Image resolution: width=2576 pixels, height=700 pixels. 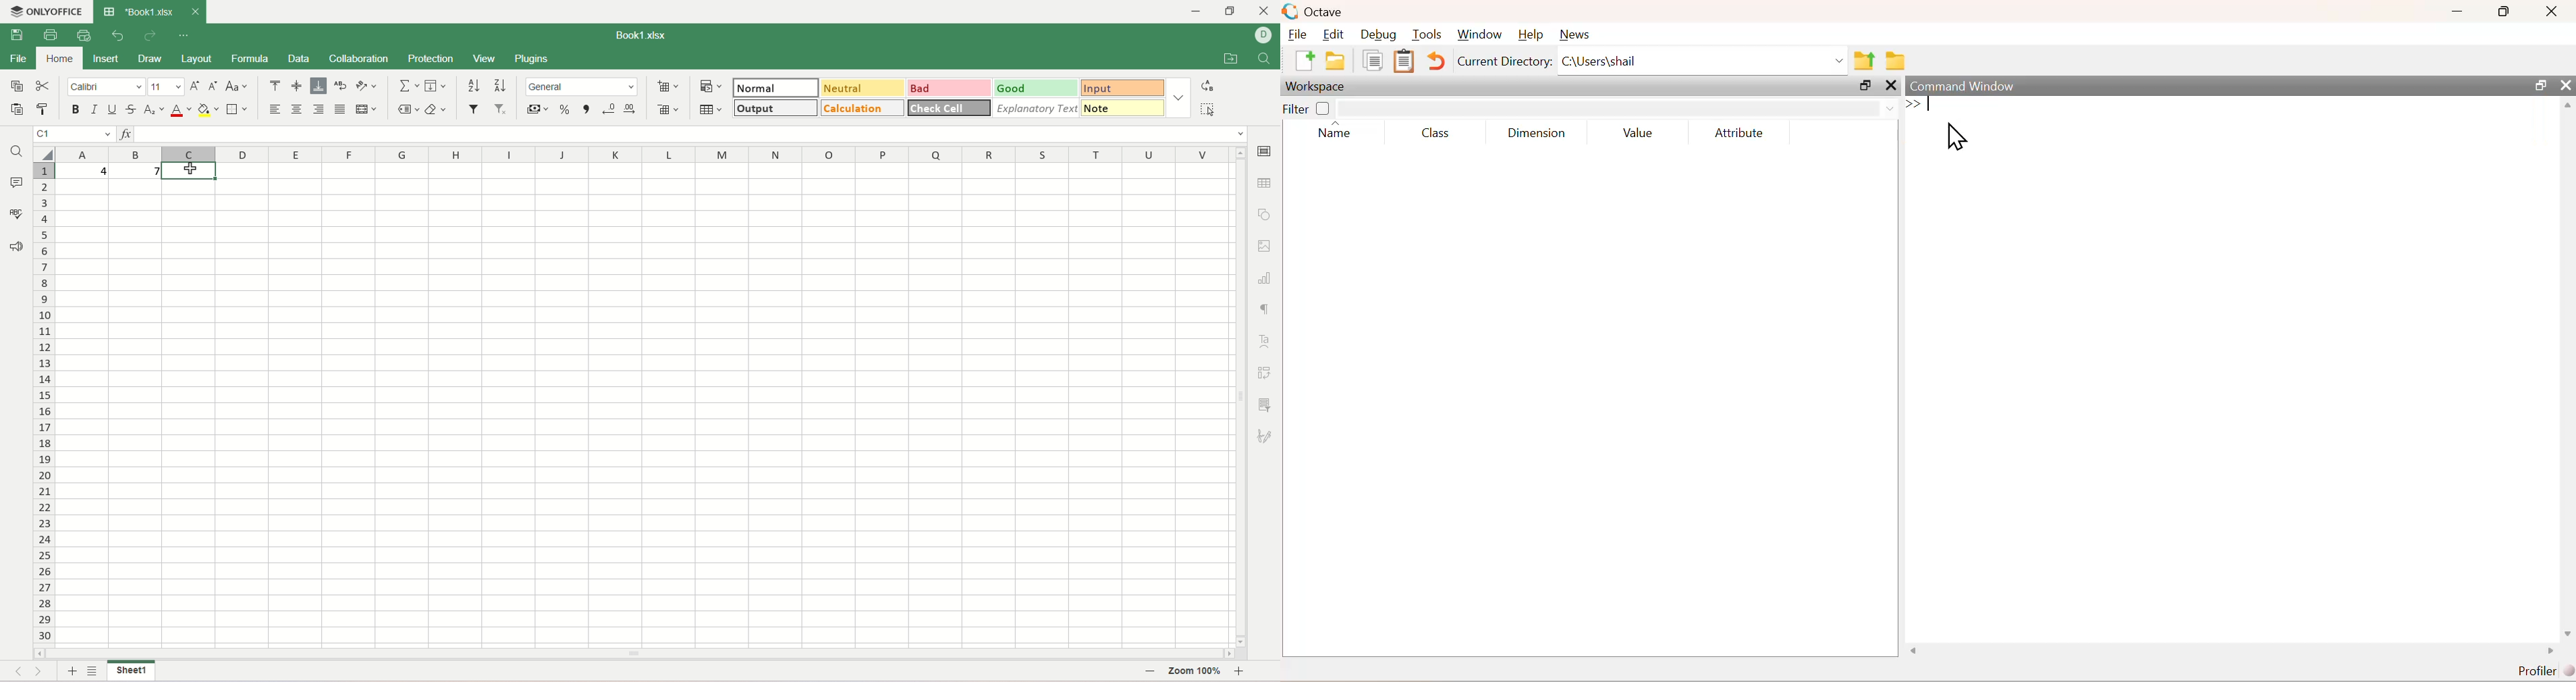 What do you see at coordinates (1124, 87) in the screenshot?
I see `input` at bounding box center [1124, 87].